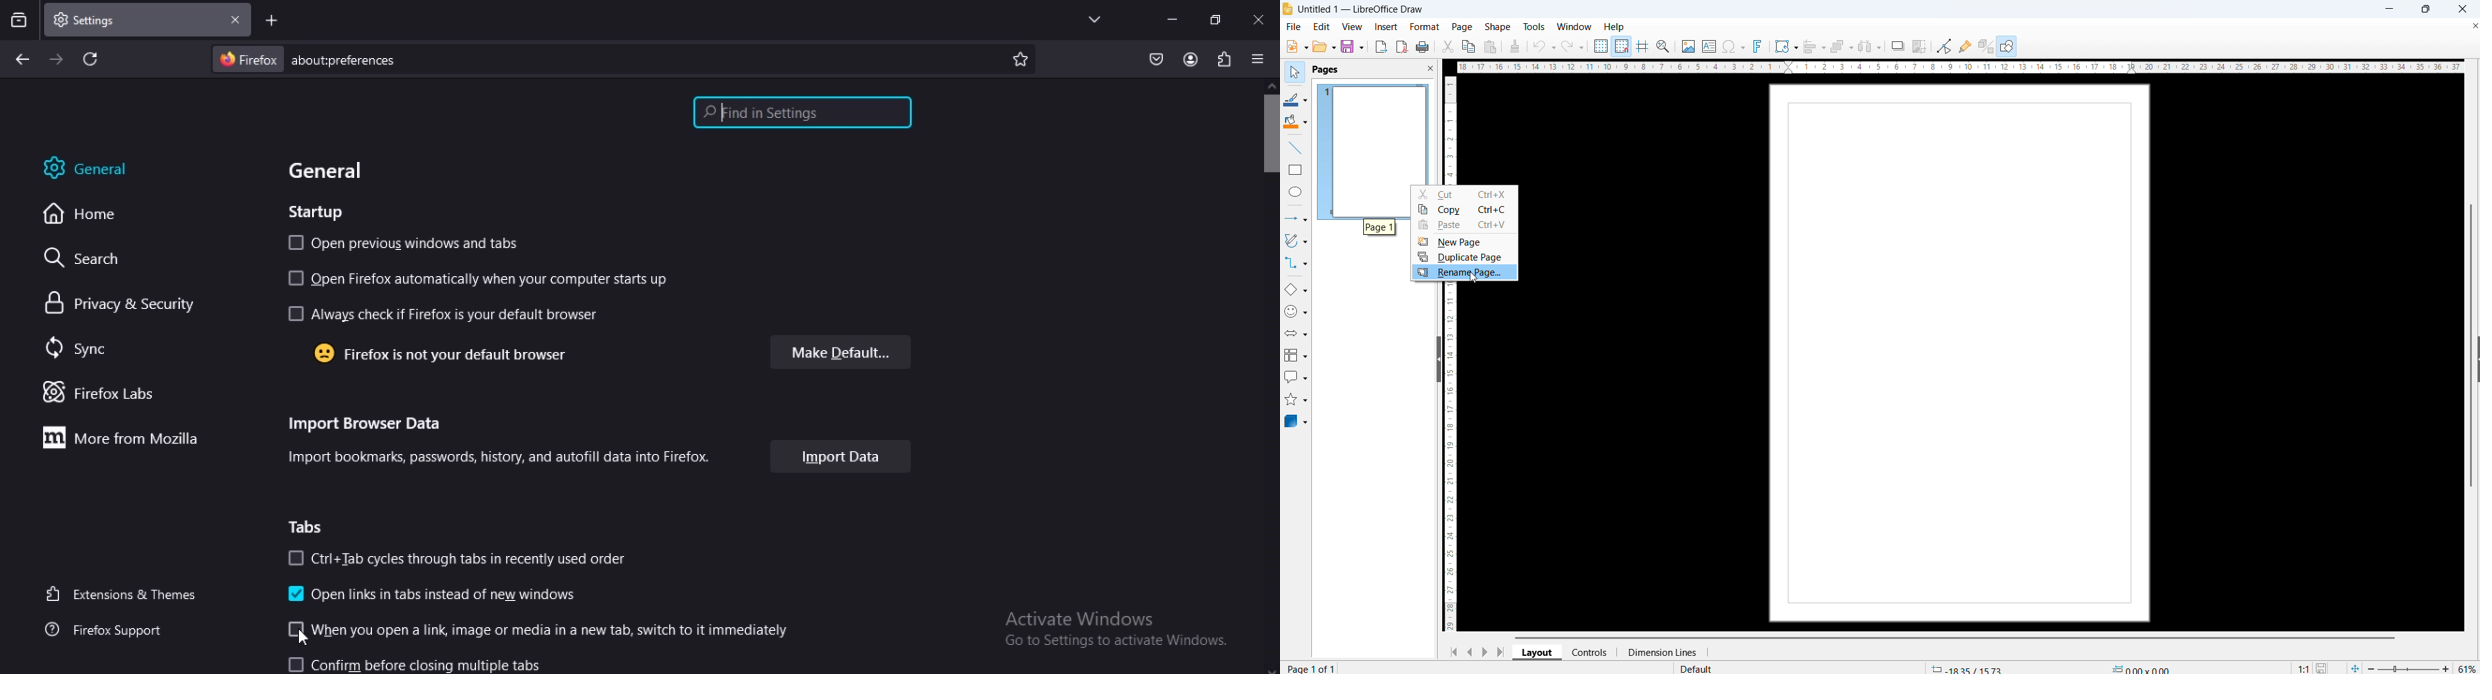  What do you see at coordinates (1371, 132) in the screenshot?
I see `page 1` at bounding box center [1371, 132].